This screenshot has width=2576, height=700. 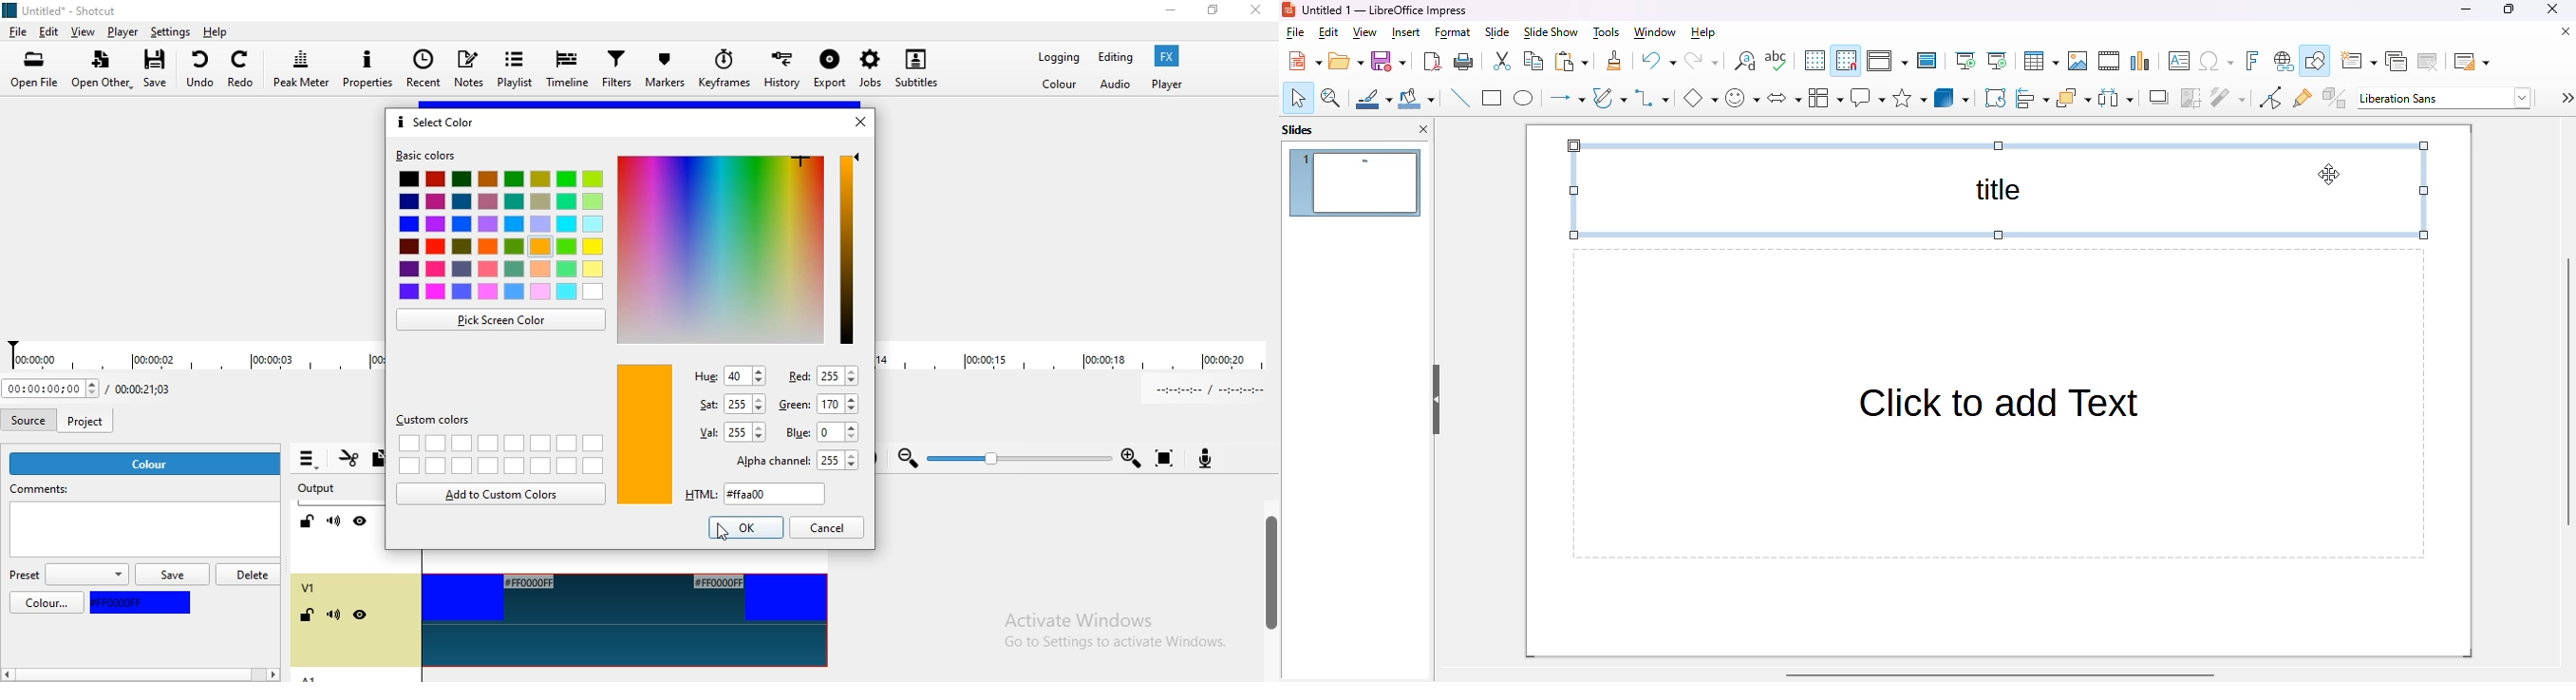 What do you see at coordinates (143, 533) in the screenshot?
I see `empty box` at bounding box center [143, 533].